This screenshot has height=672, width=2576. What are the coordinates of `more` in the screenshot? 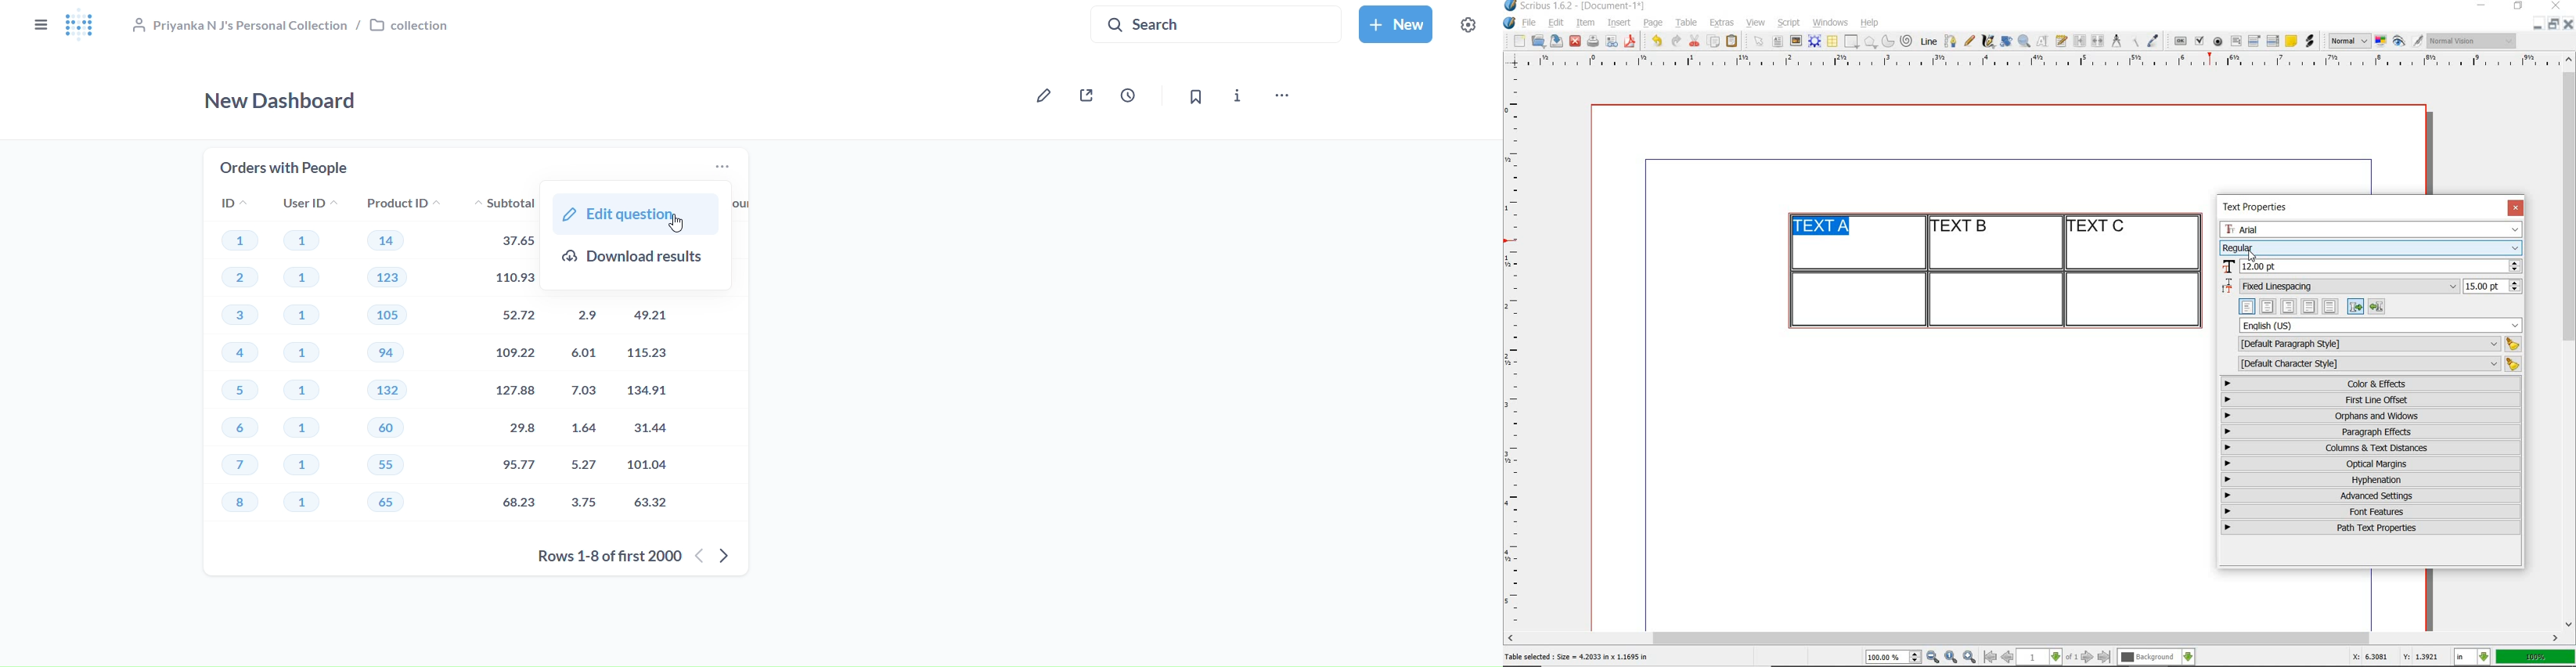 It's located at (728, 170).